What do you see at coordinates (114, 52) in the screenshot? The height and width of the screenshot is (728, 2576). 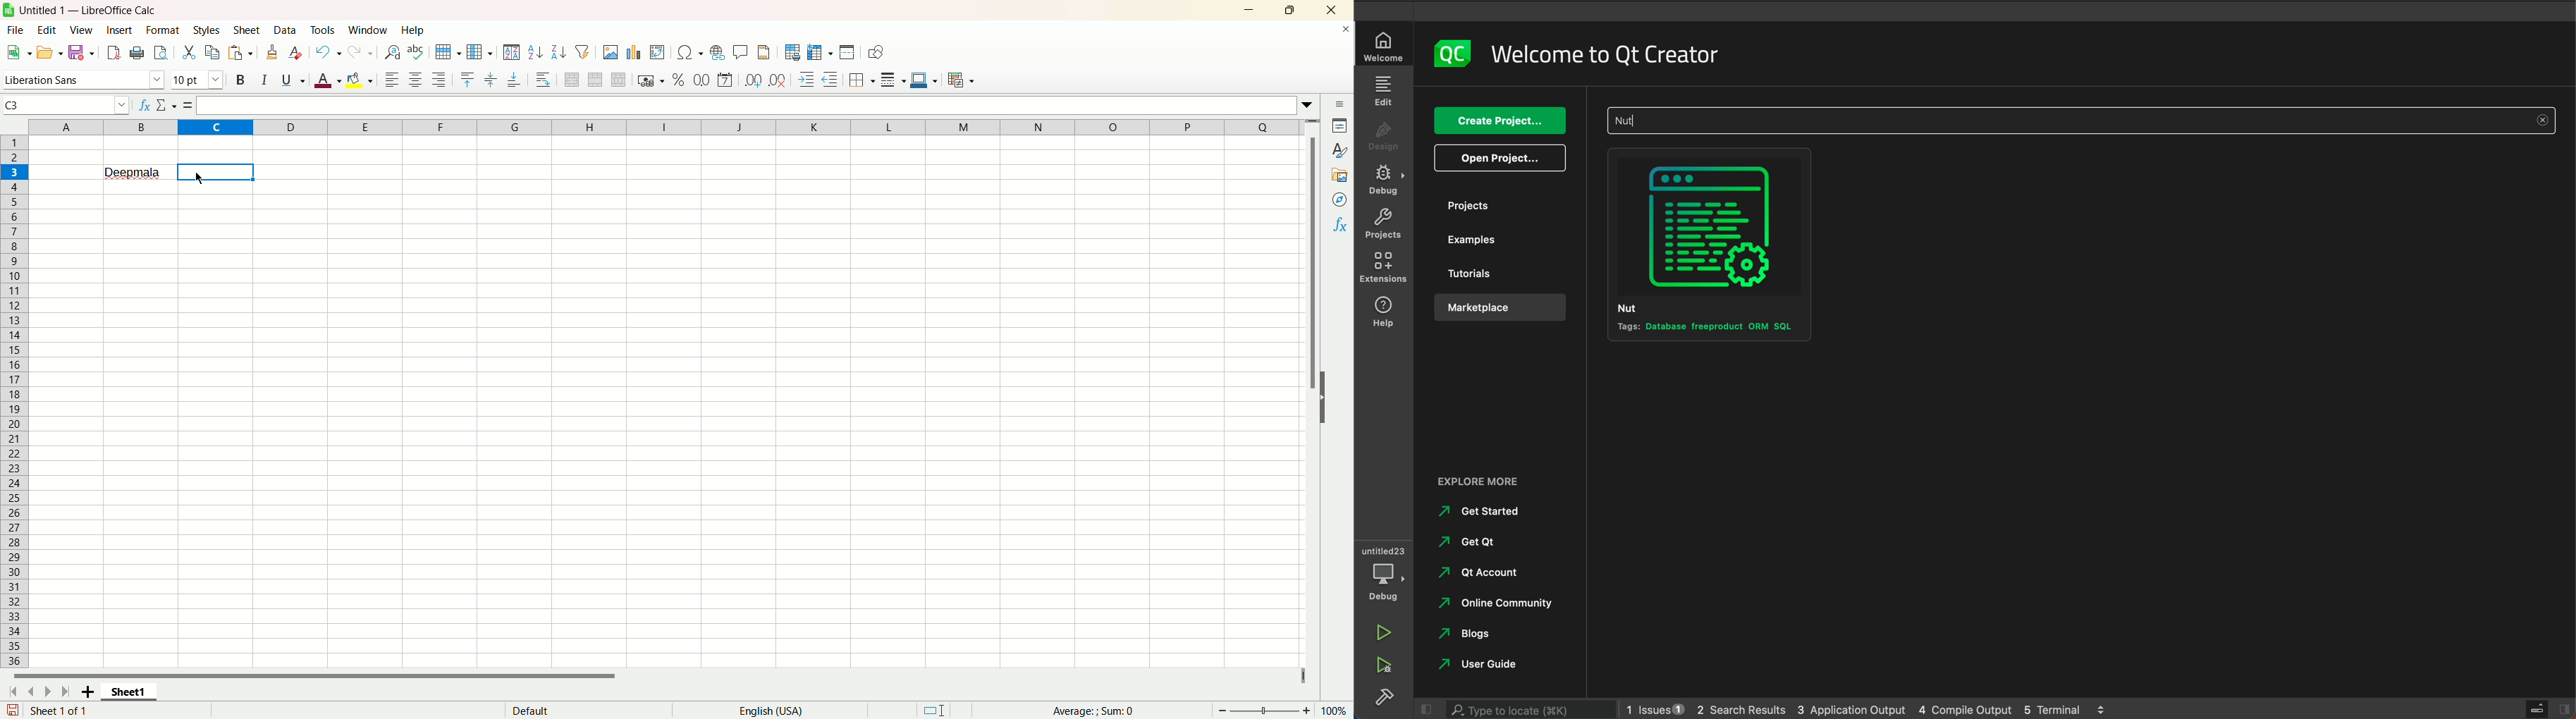 I see `Export as pdf` at bounding box center [114, 52].